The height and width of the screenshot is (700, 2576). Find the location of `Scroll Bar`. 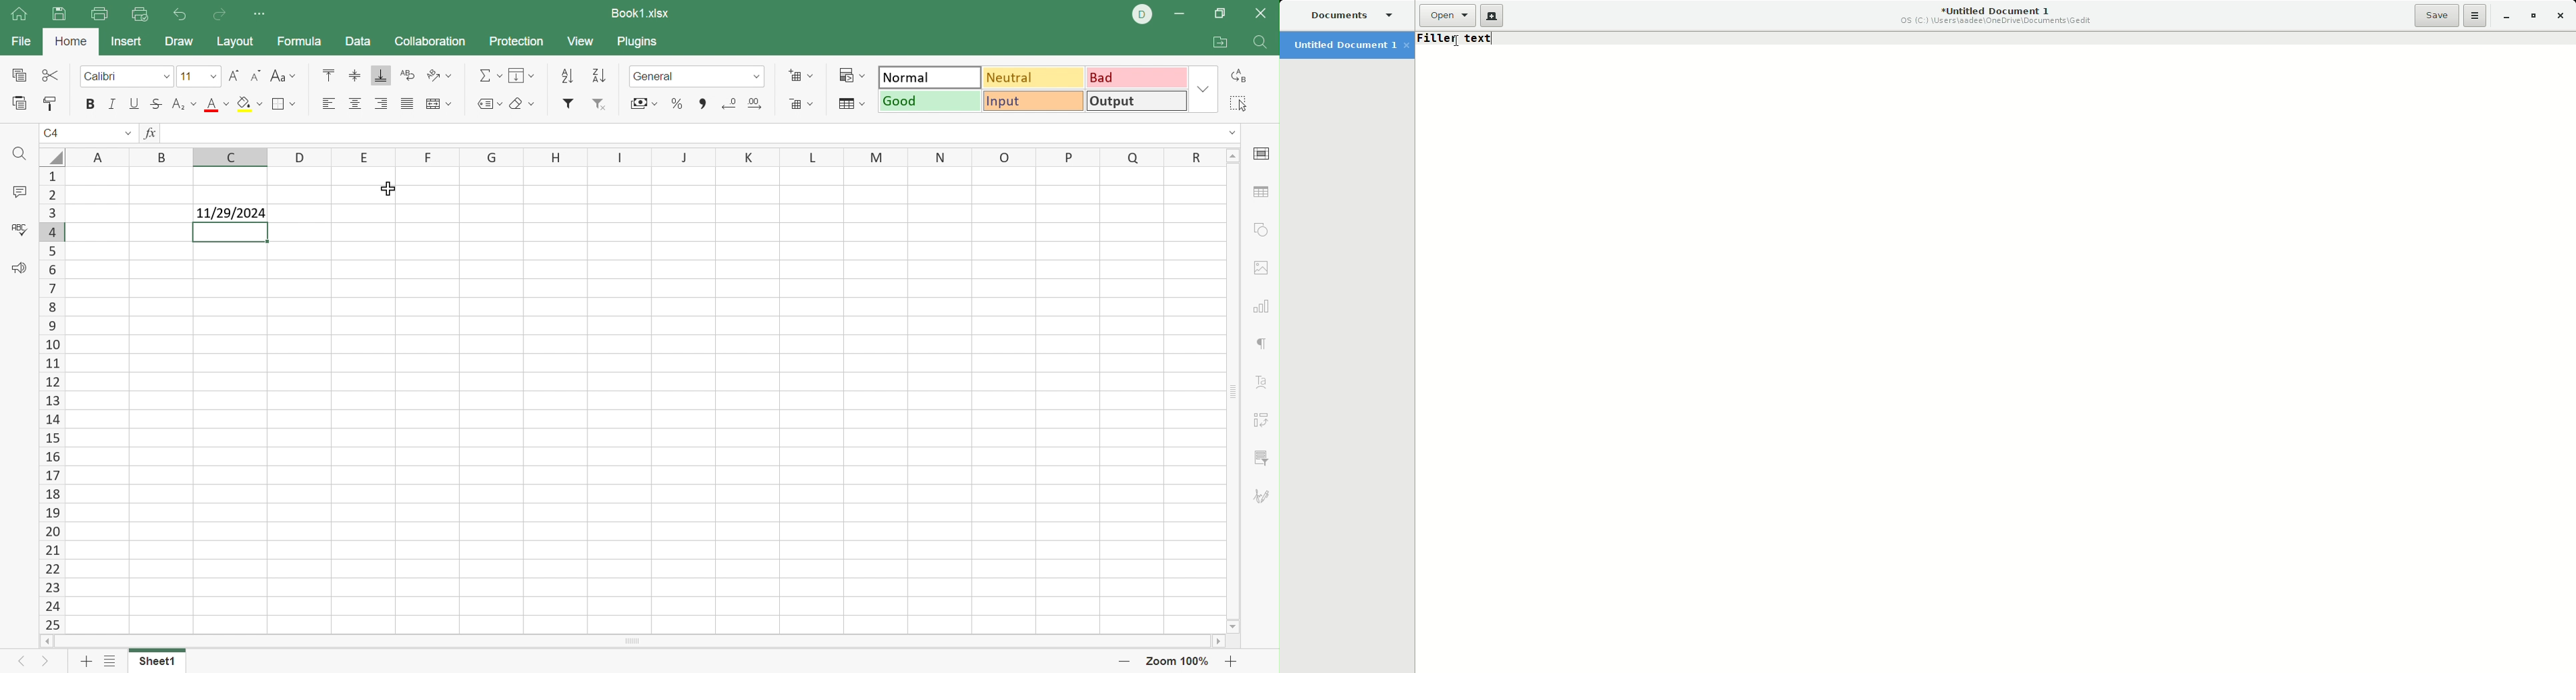

Scroll Bar is located at coordinates (1234, 391).